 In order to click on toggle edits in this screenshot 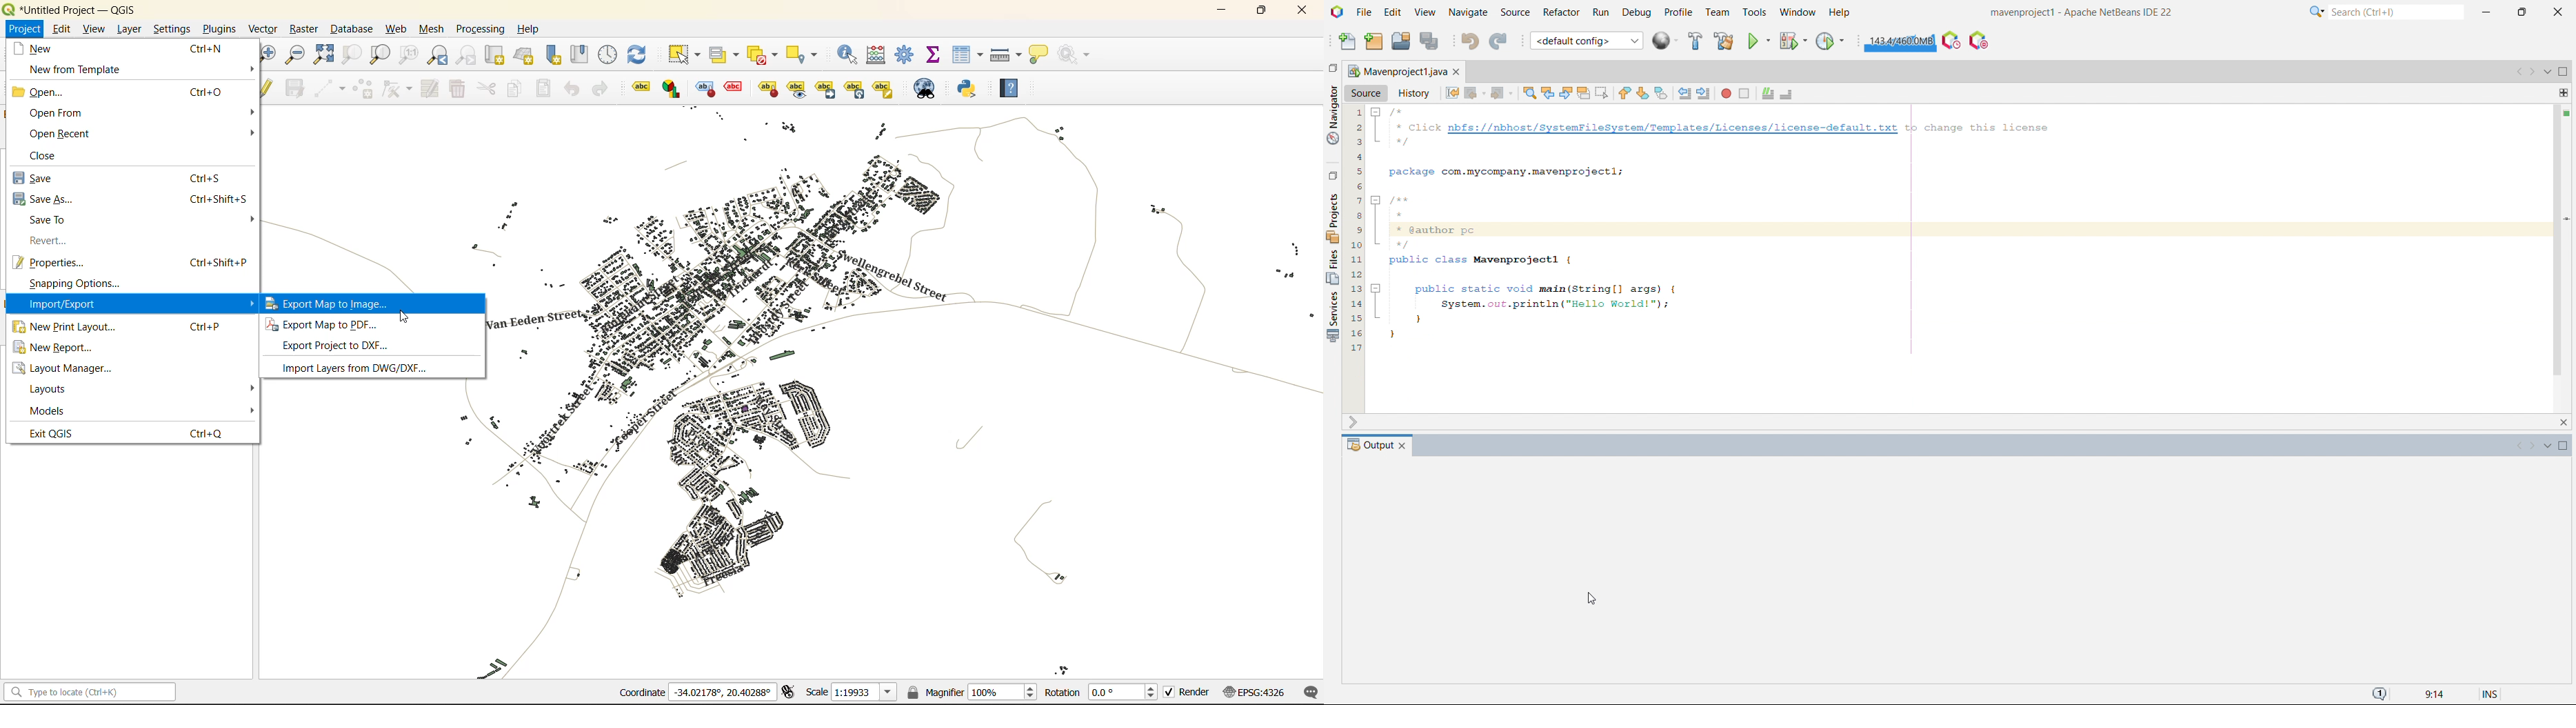, I will do `click(268, 88)`.